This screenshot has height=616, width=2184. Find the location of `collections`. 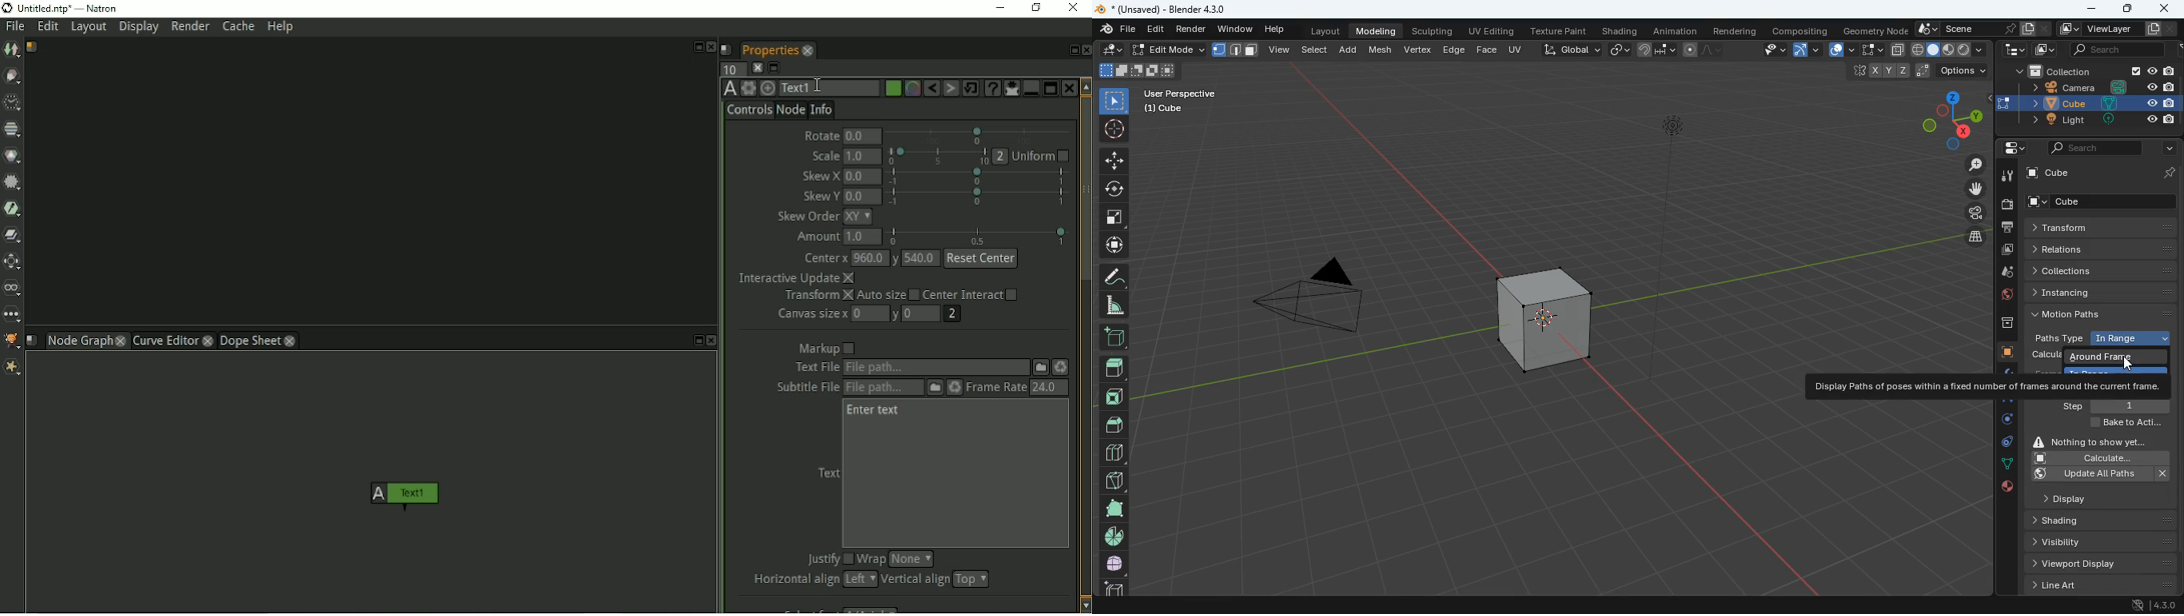

collections is located at coordinates (2104, 270).